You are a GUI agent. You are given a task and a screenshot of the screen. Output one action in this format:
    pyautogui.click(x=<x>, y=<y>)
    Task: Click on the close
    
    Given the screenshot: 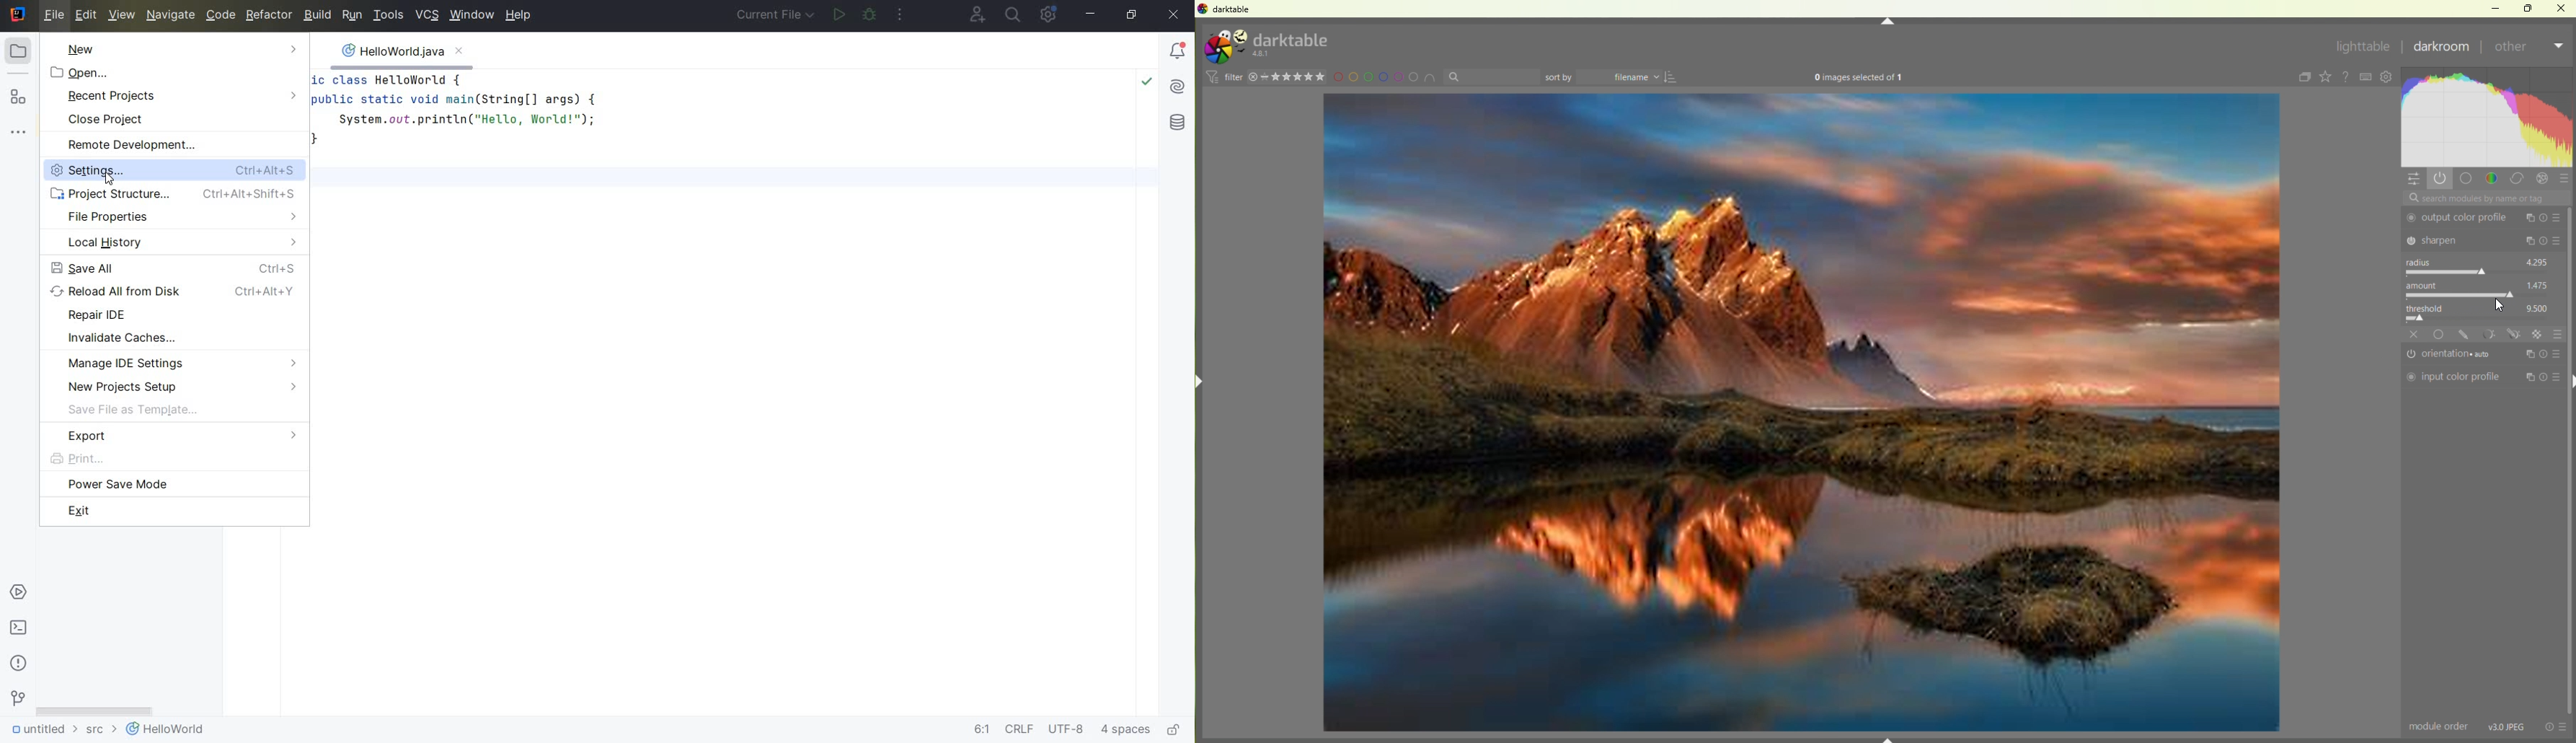 What is the action you would take?
    pyautogui.click(x=1253, y=77)
    